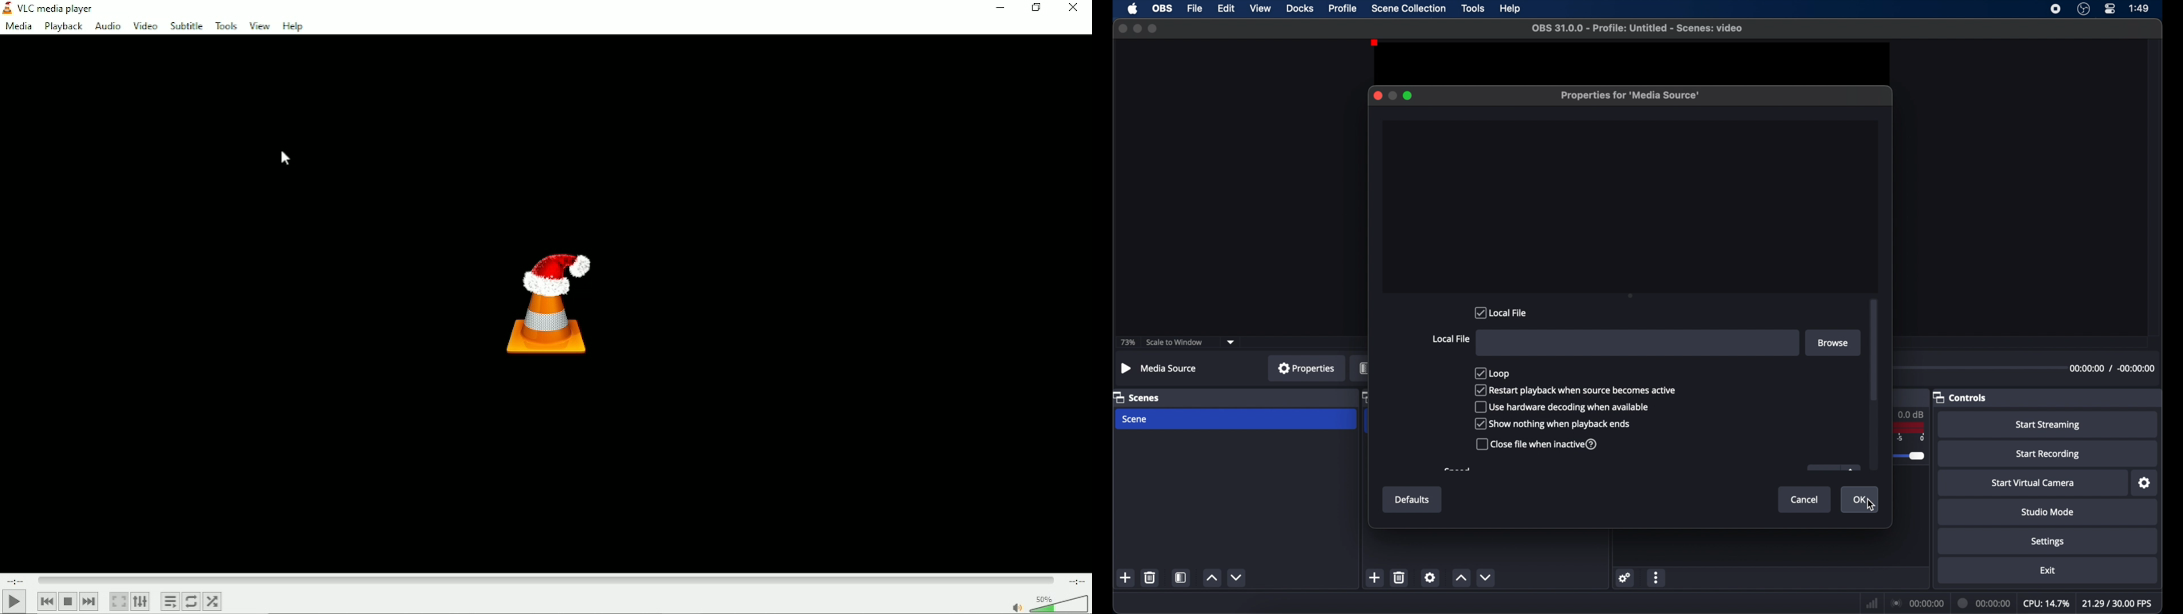 This screenshot has height=616, width=2184. Describe the element at coordinates (107, 26) in the screenshot. I see `Audio` at that location.